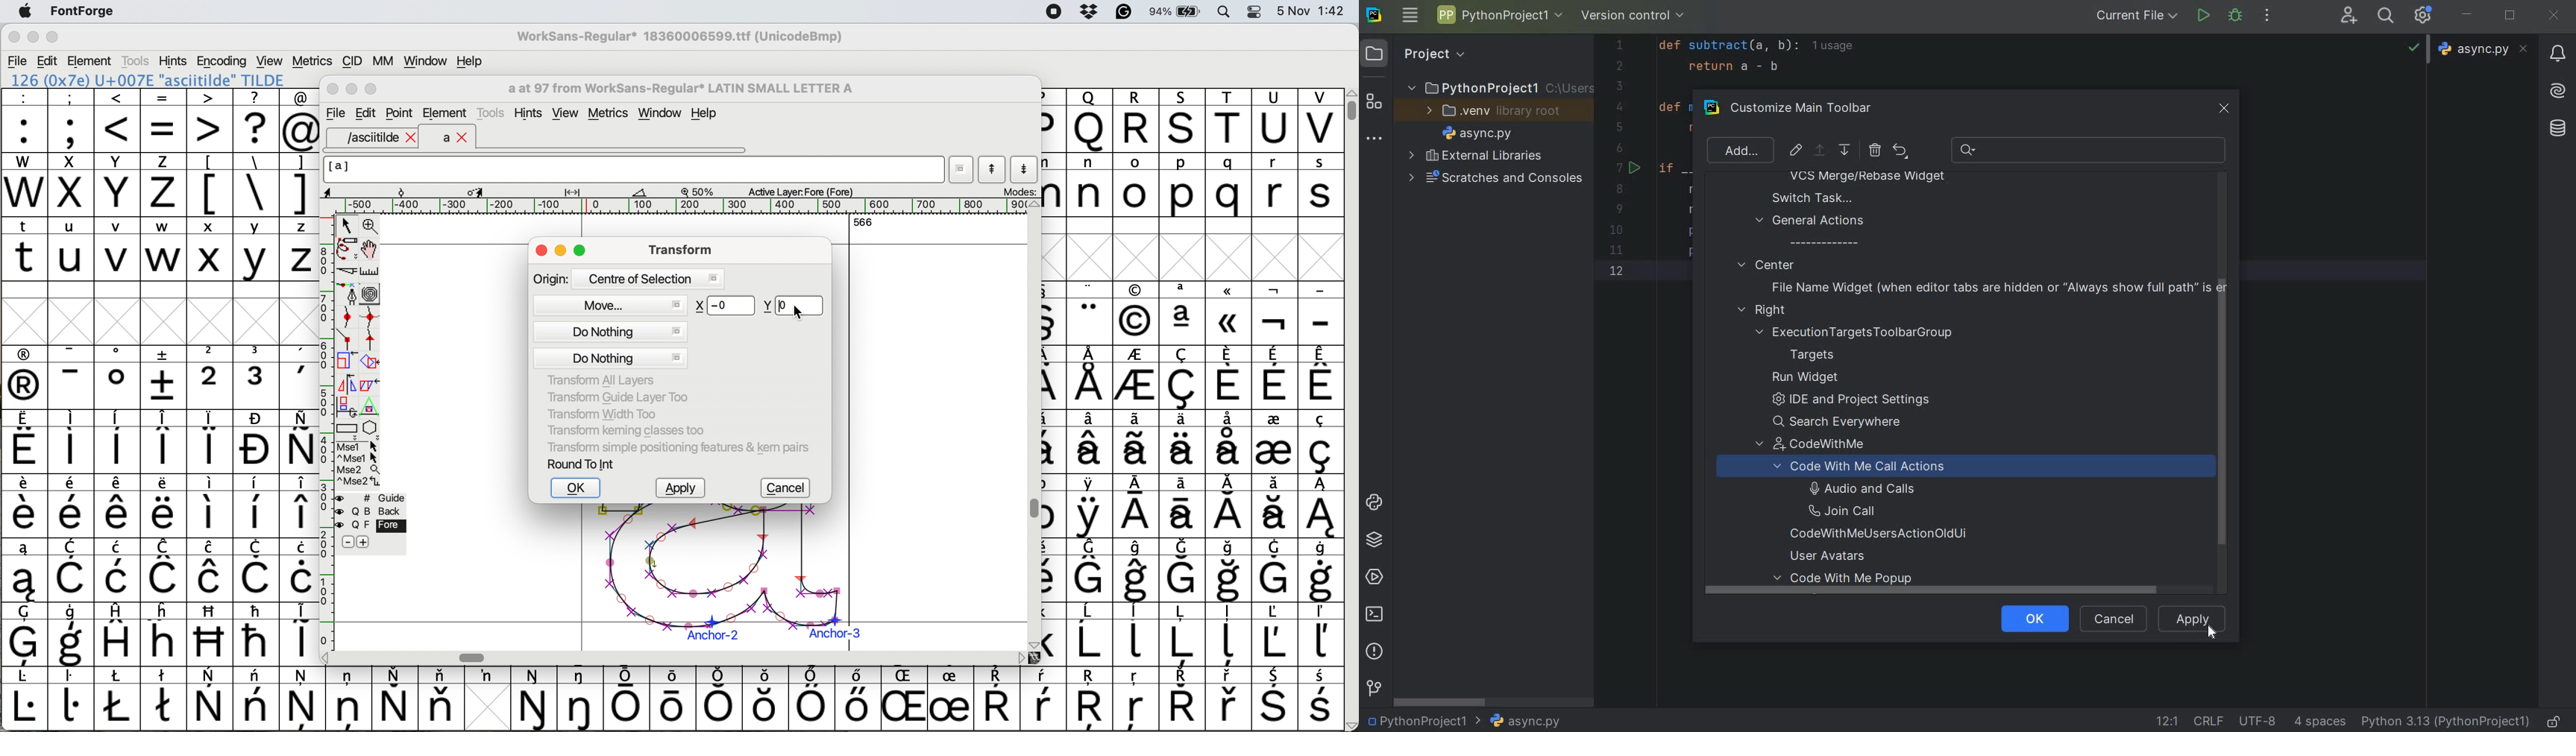 The height and width of the screenshot is (756, 2576). I want to click on symbol, so click(1229, 377).